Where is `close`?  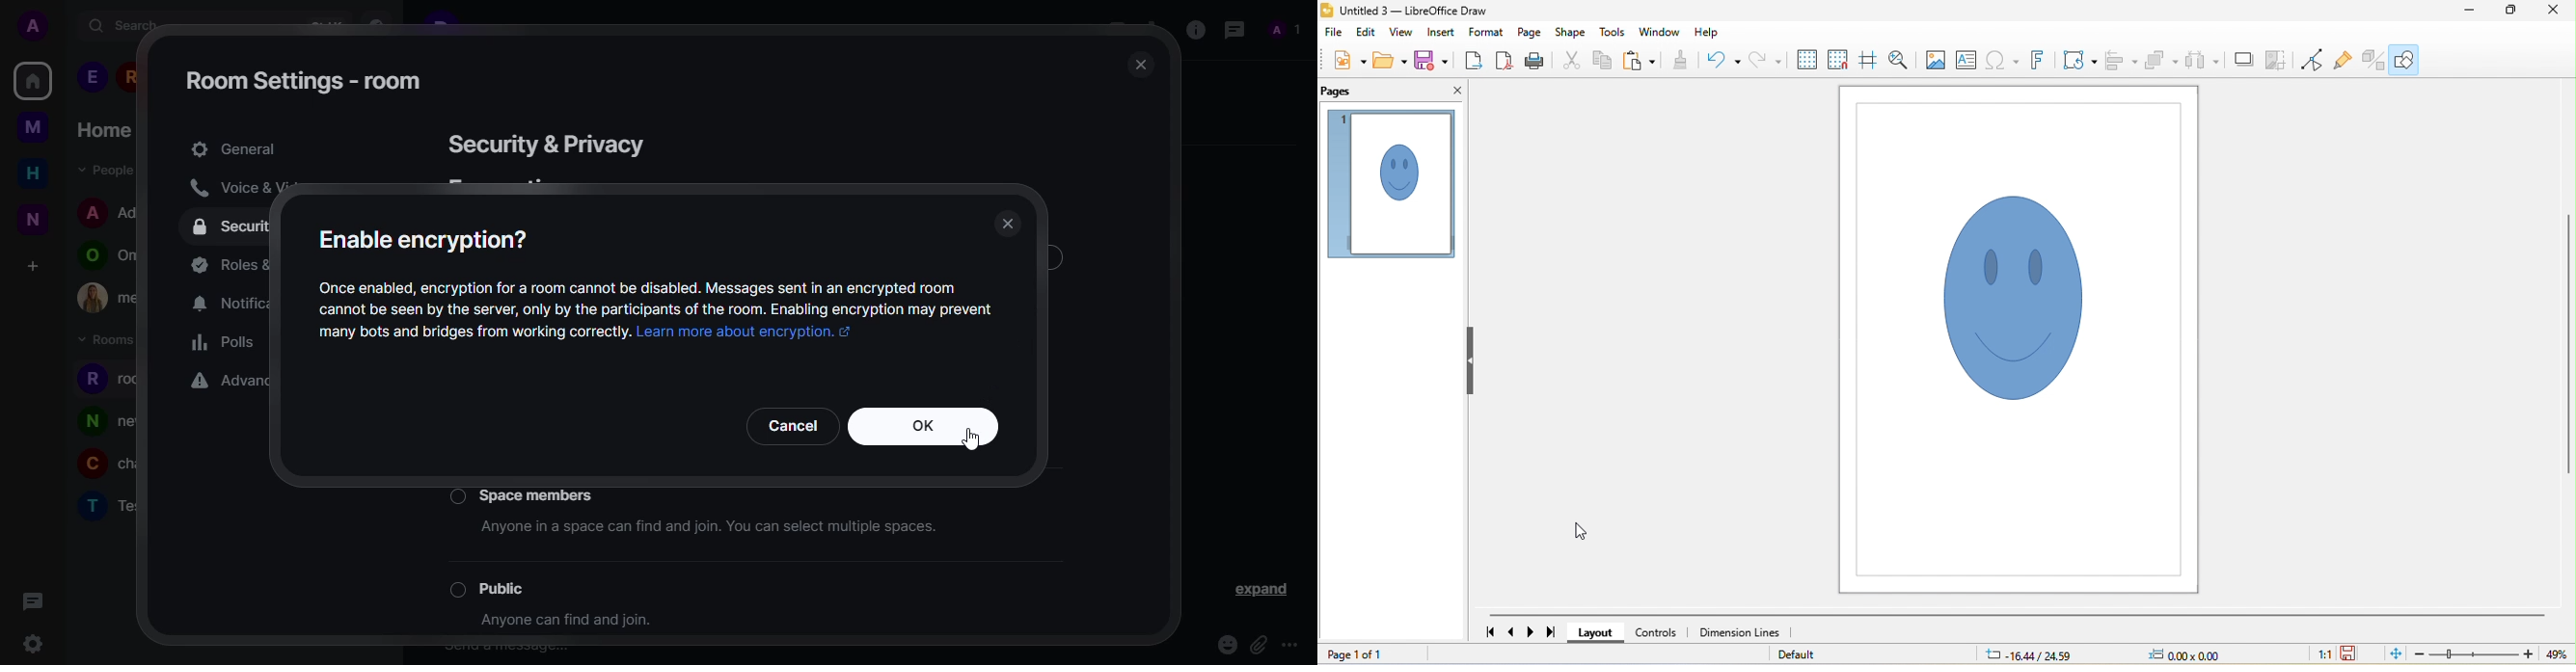
close is located at coordinates (1005, 224).